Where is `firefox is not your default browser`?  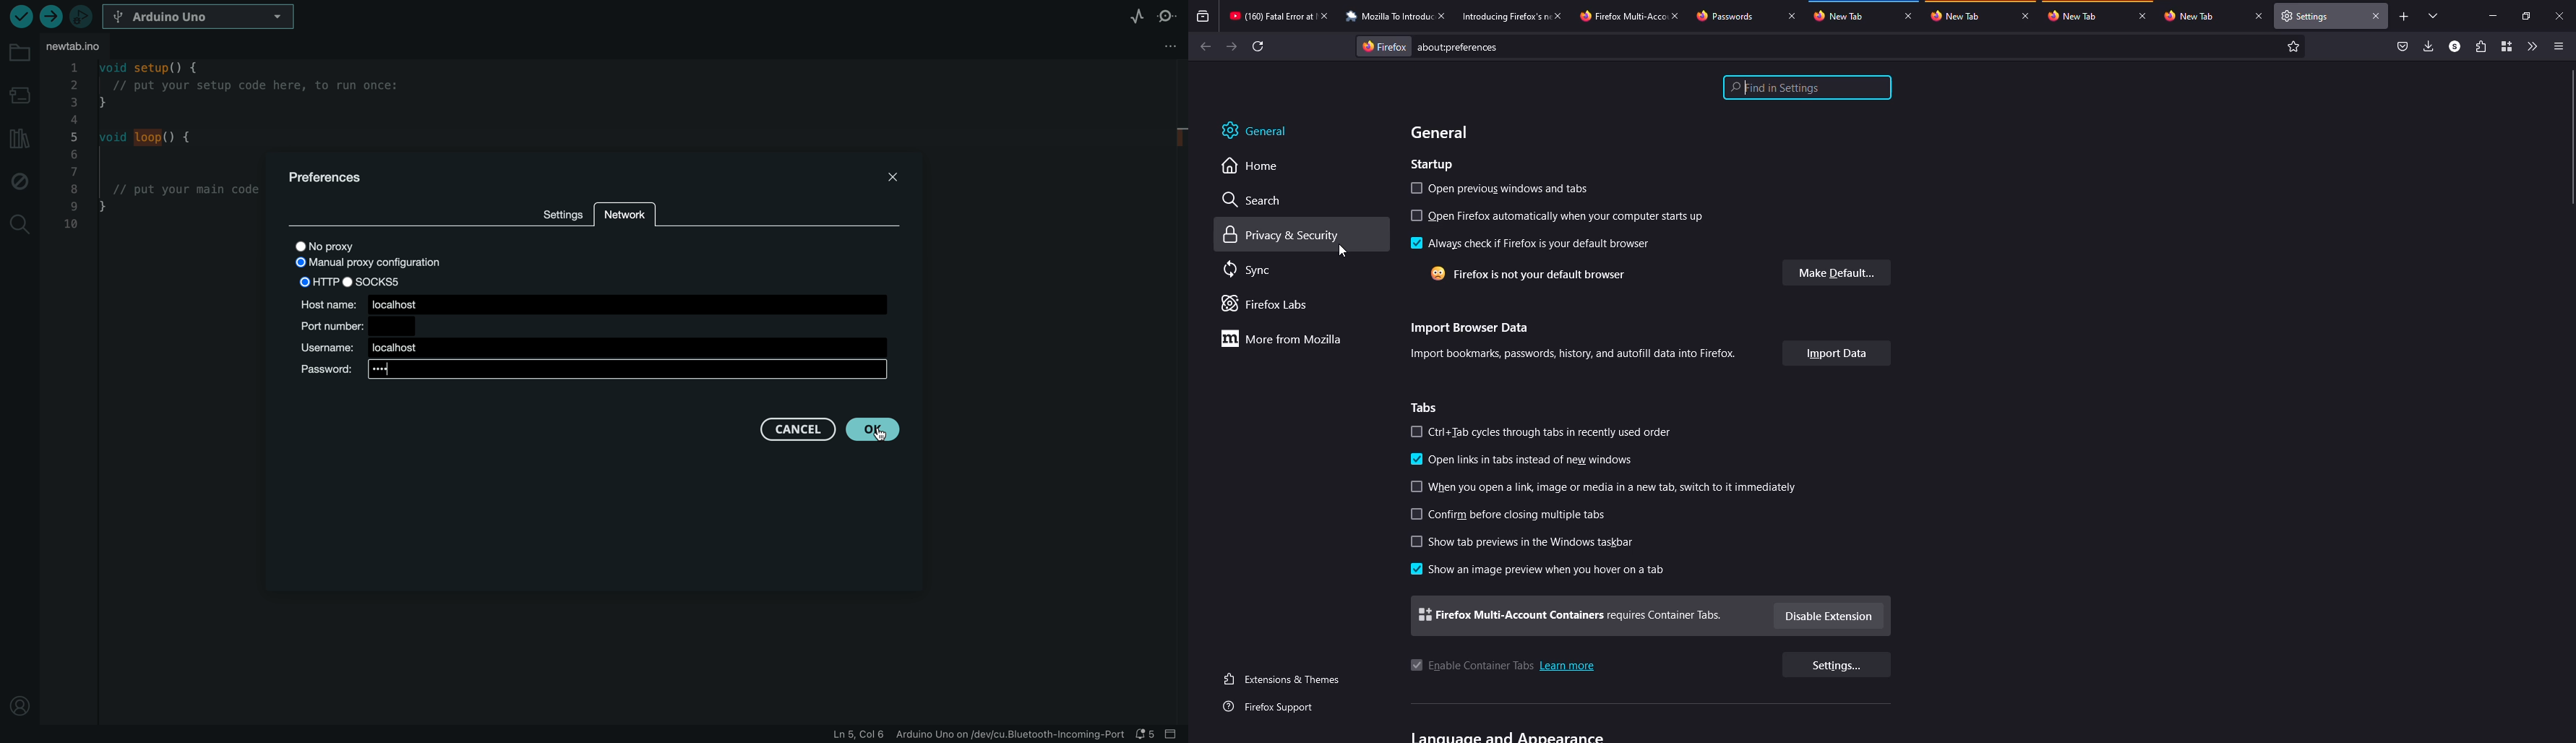
firefox is not your default browser is located at coordinates (1533, 274).